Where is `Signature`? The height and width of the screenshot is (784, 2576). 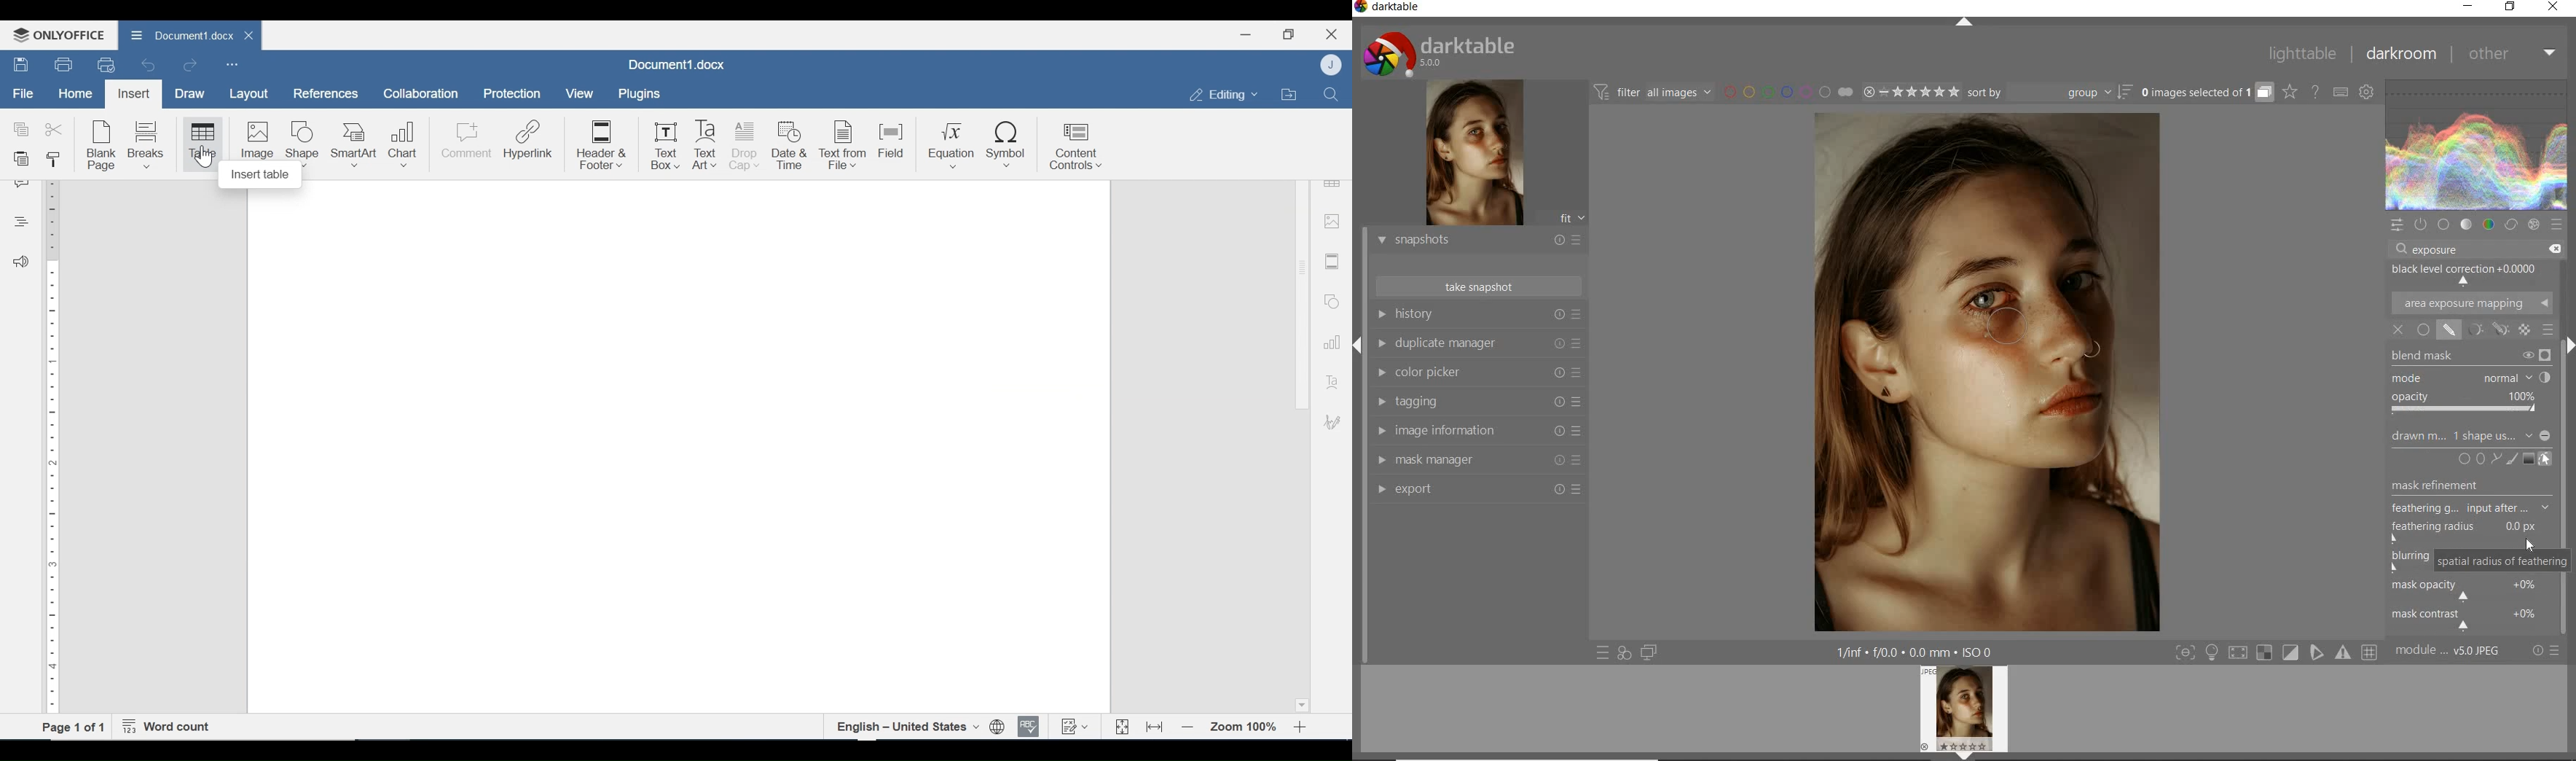 Signature is located at coordinates (1330, 423).